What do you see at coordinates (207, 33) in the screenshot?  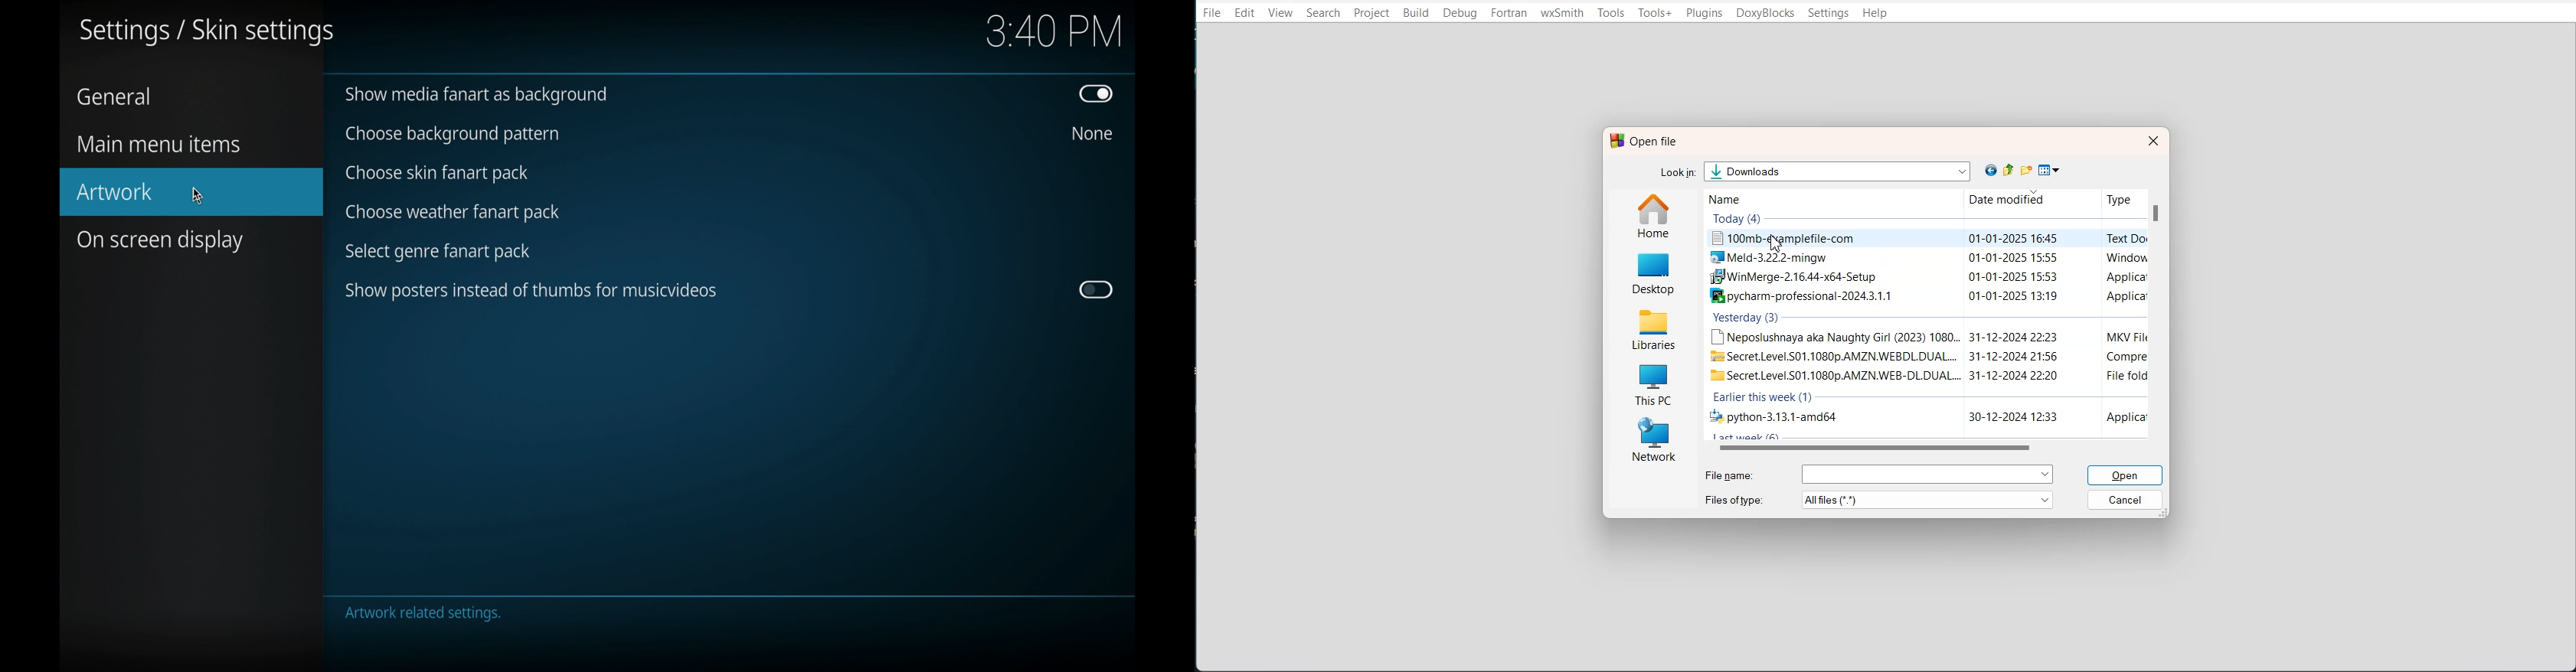 I see `settings/skin settings` at bounding box center [207, 33].